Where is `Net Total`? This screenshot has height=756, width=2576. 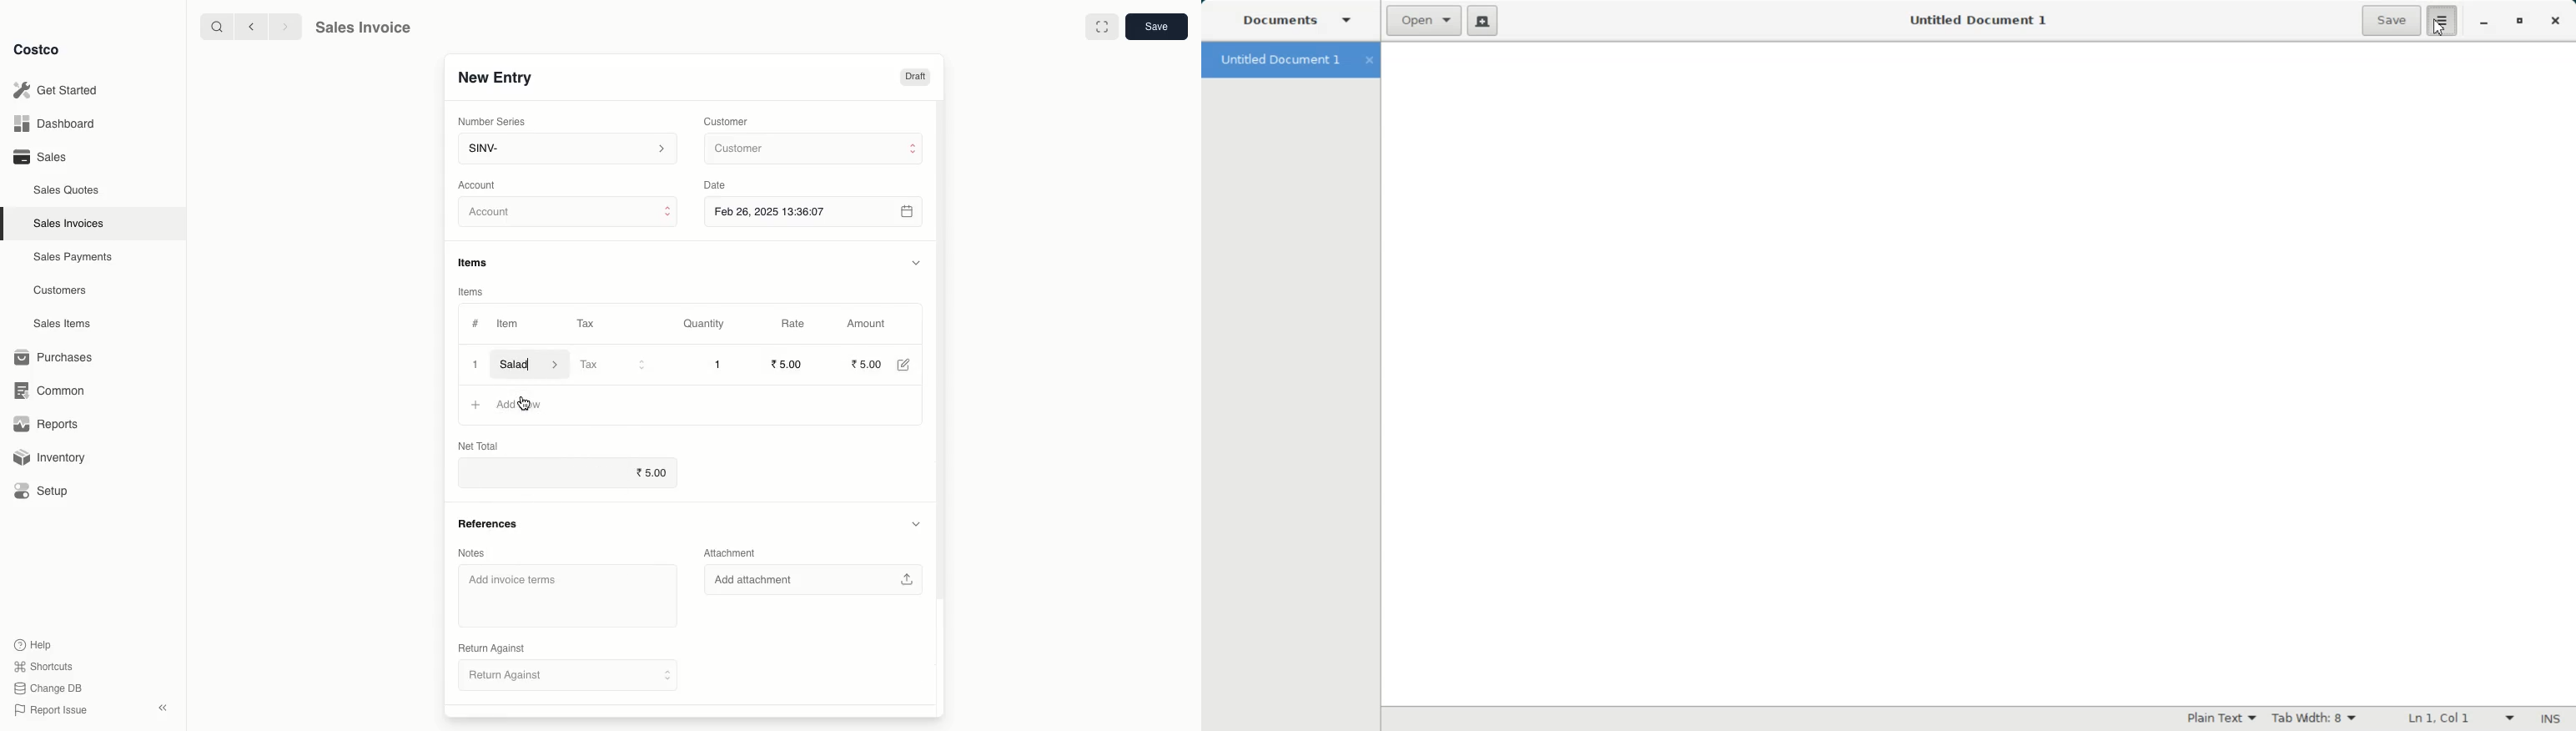
Net Total is located at coordinates (491, 443).